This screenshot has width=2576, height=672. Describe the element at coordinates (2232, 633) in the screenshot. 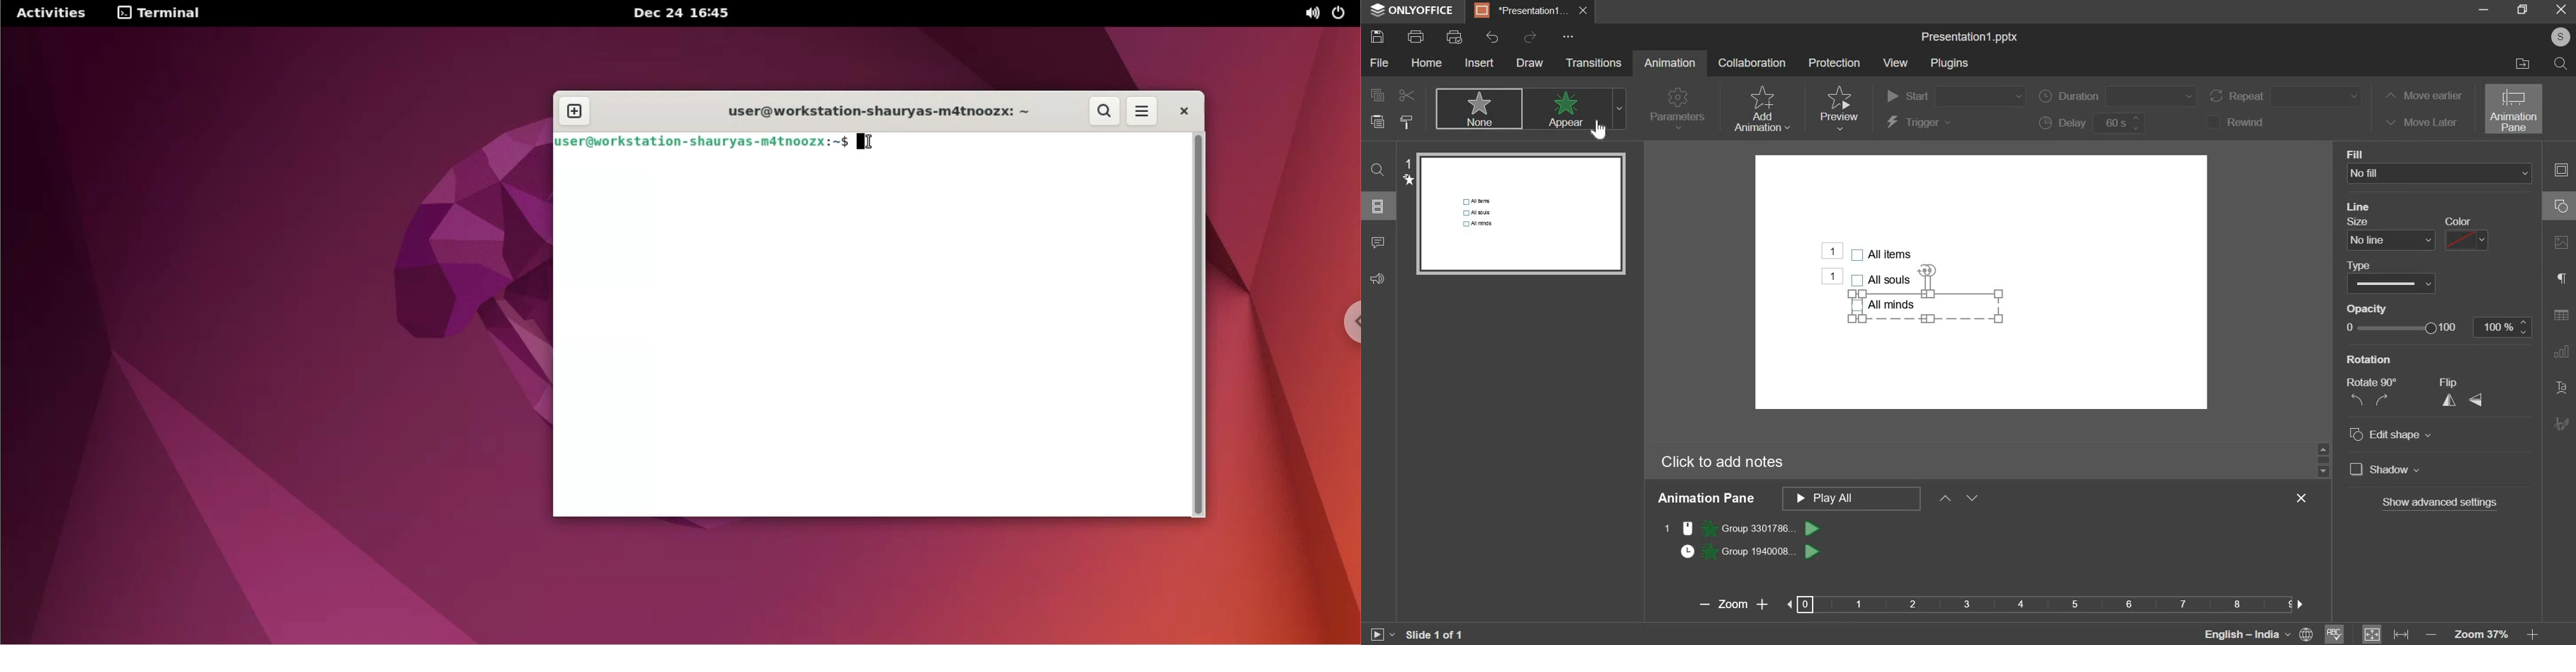

I see `language` at that location.